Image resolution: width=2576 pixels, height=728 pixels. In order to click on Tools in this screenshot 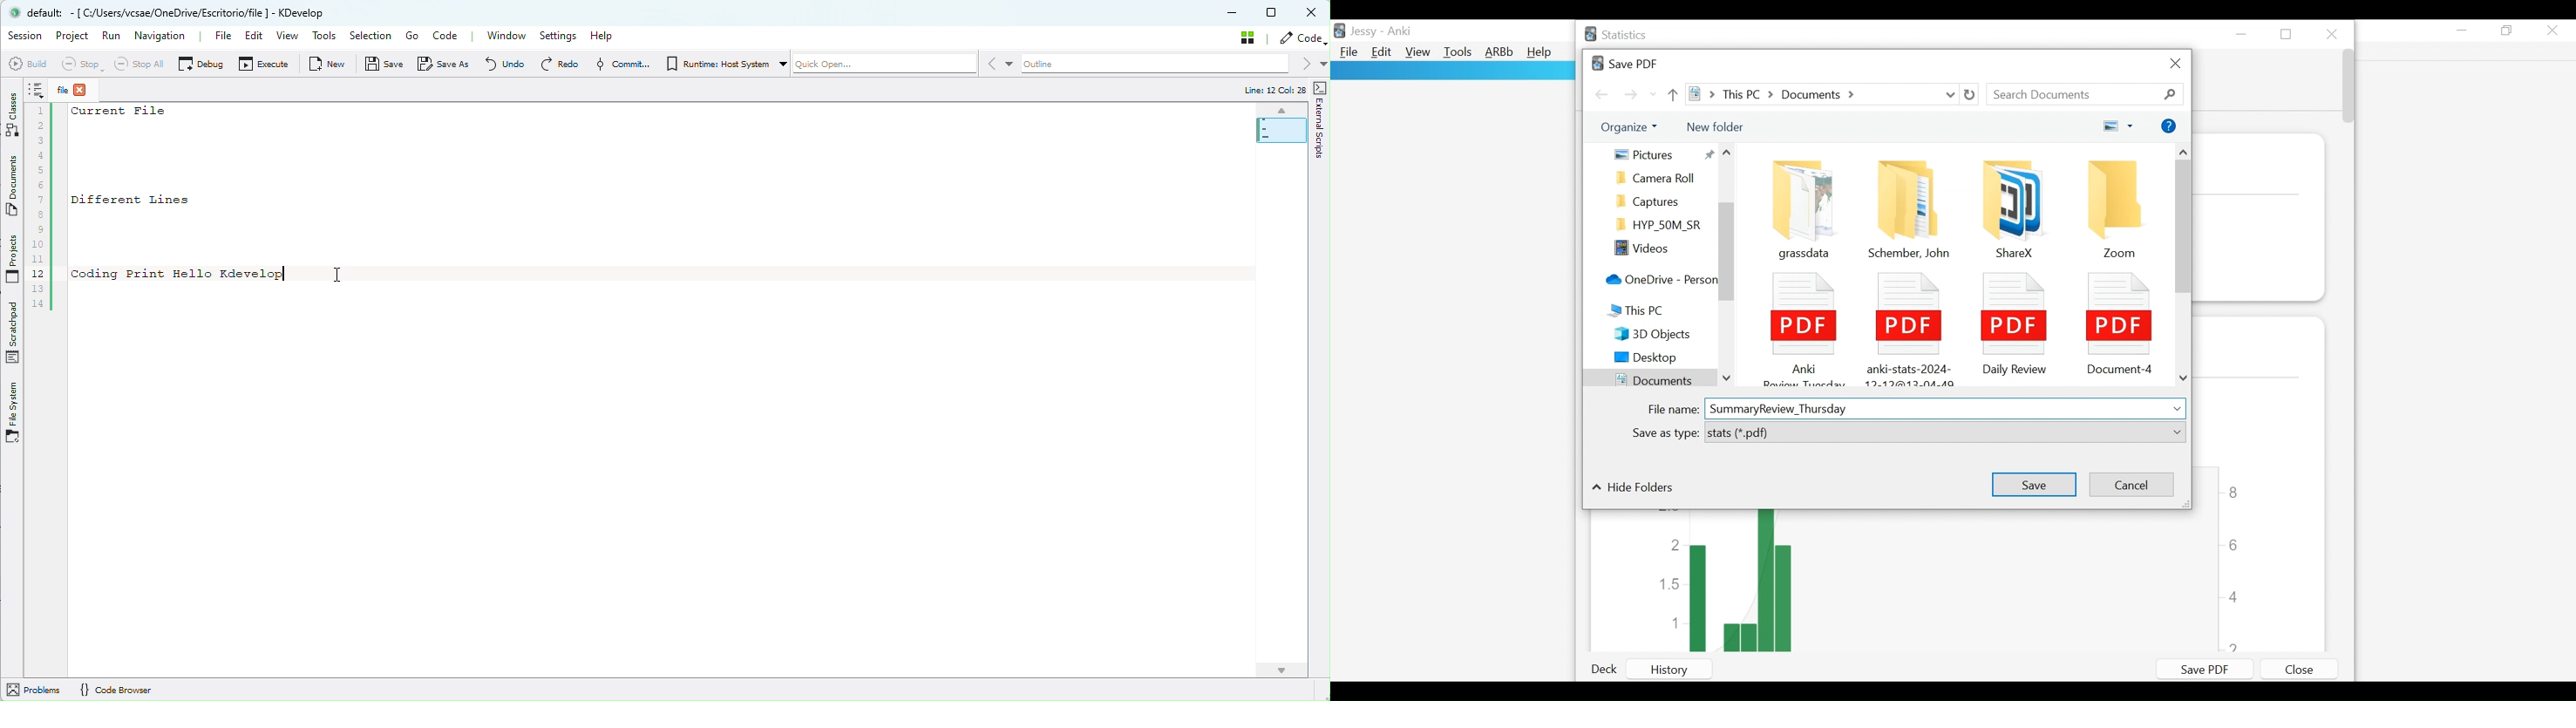, I will do `click(325, 37)`.